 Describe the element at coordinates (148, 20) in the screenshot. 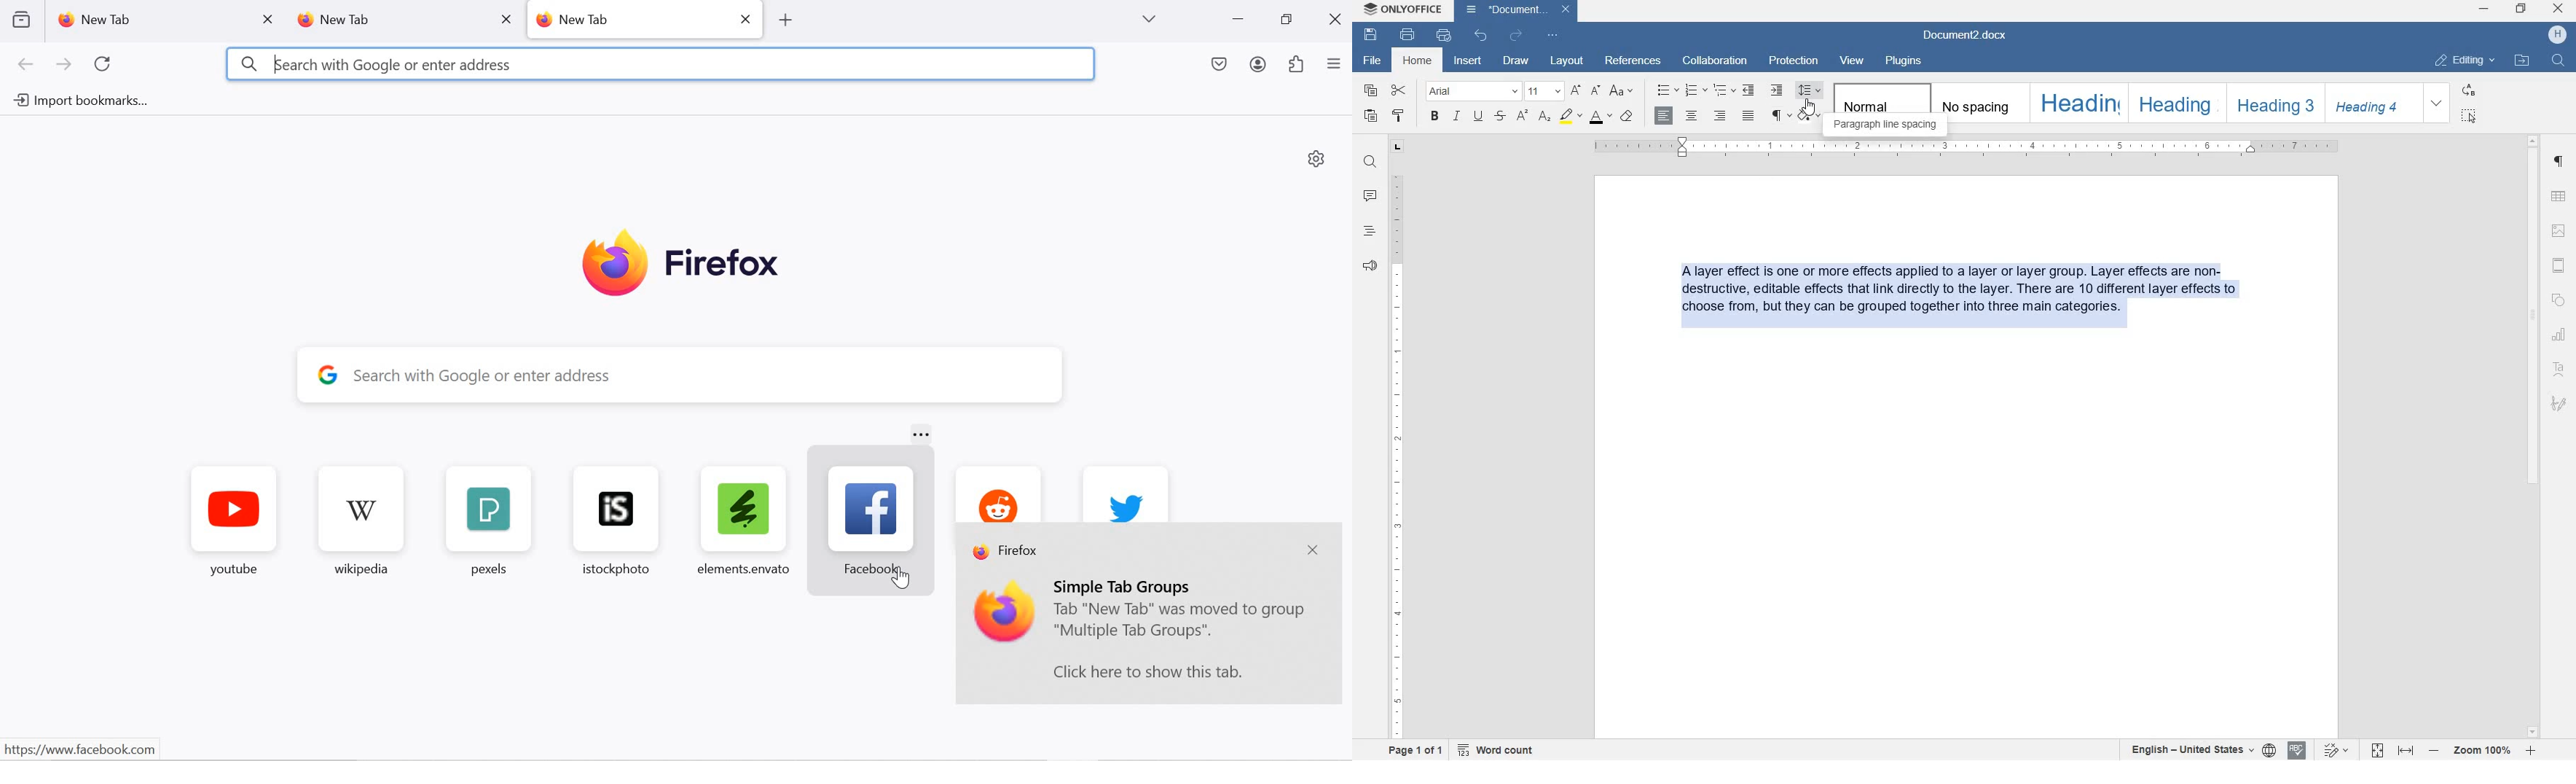

I see `new tab` at that location.